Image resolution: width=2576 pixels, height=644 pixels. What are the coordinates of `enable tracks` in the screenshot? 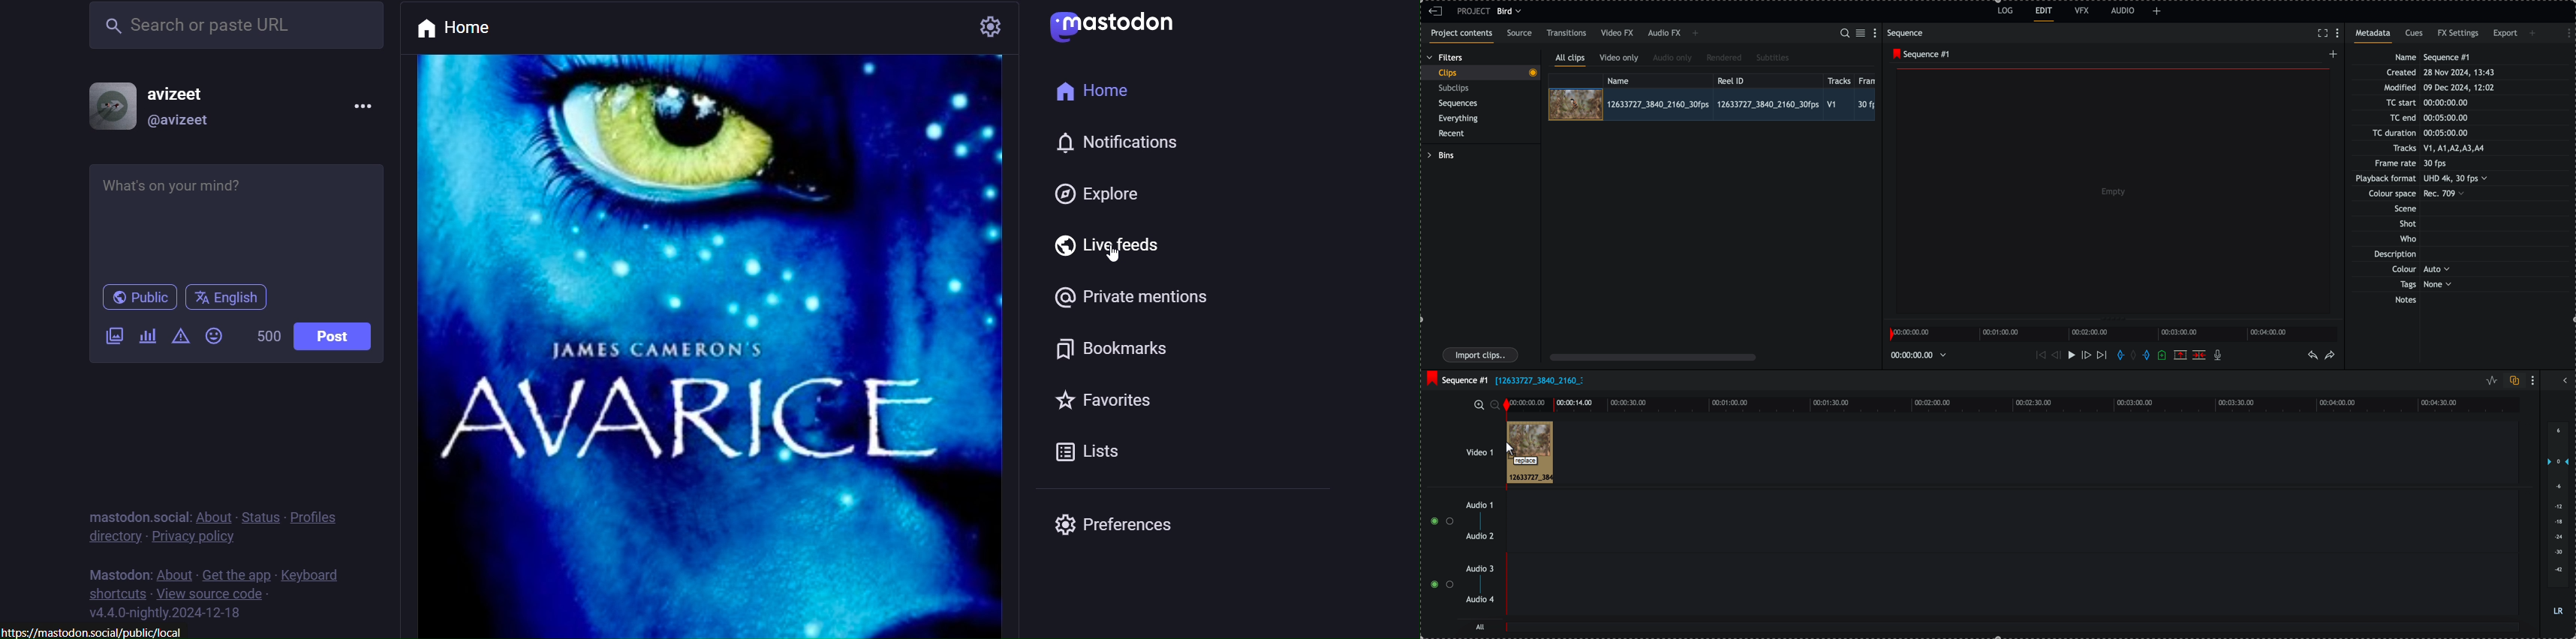 It's located at (1438, 553).